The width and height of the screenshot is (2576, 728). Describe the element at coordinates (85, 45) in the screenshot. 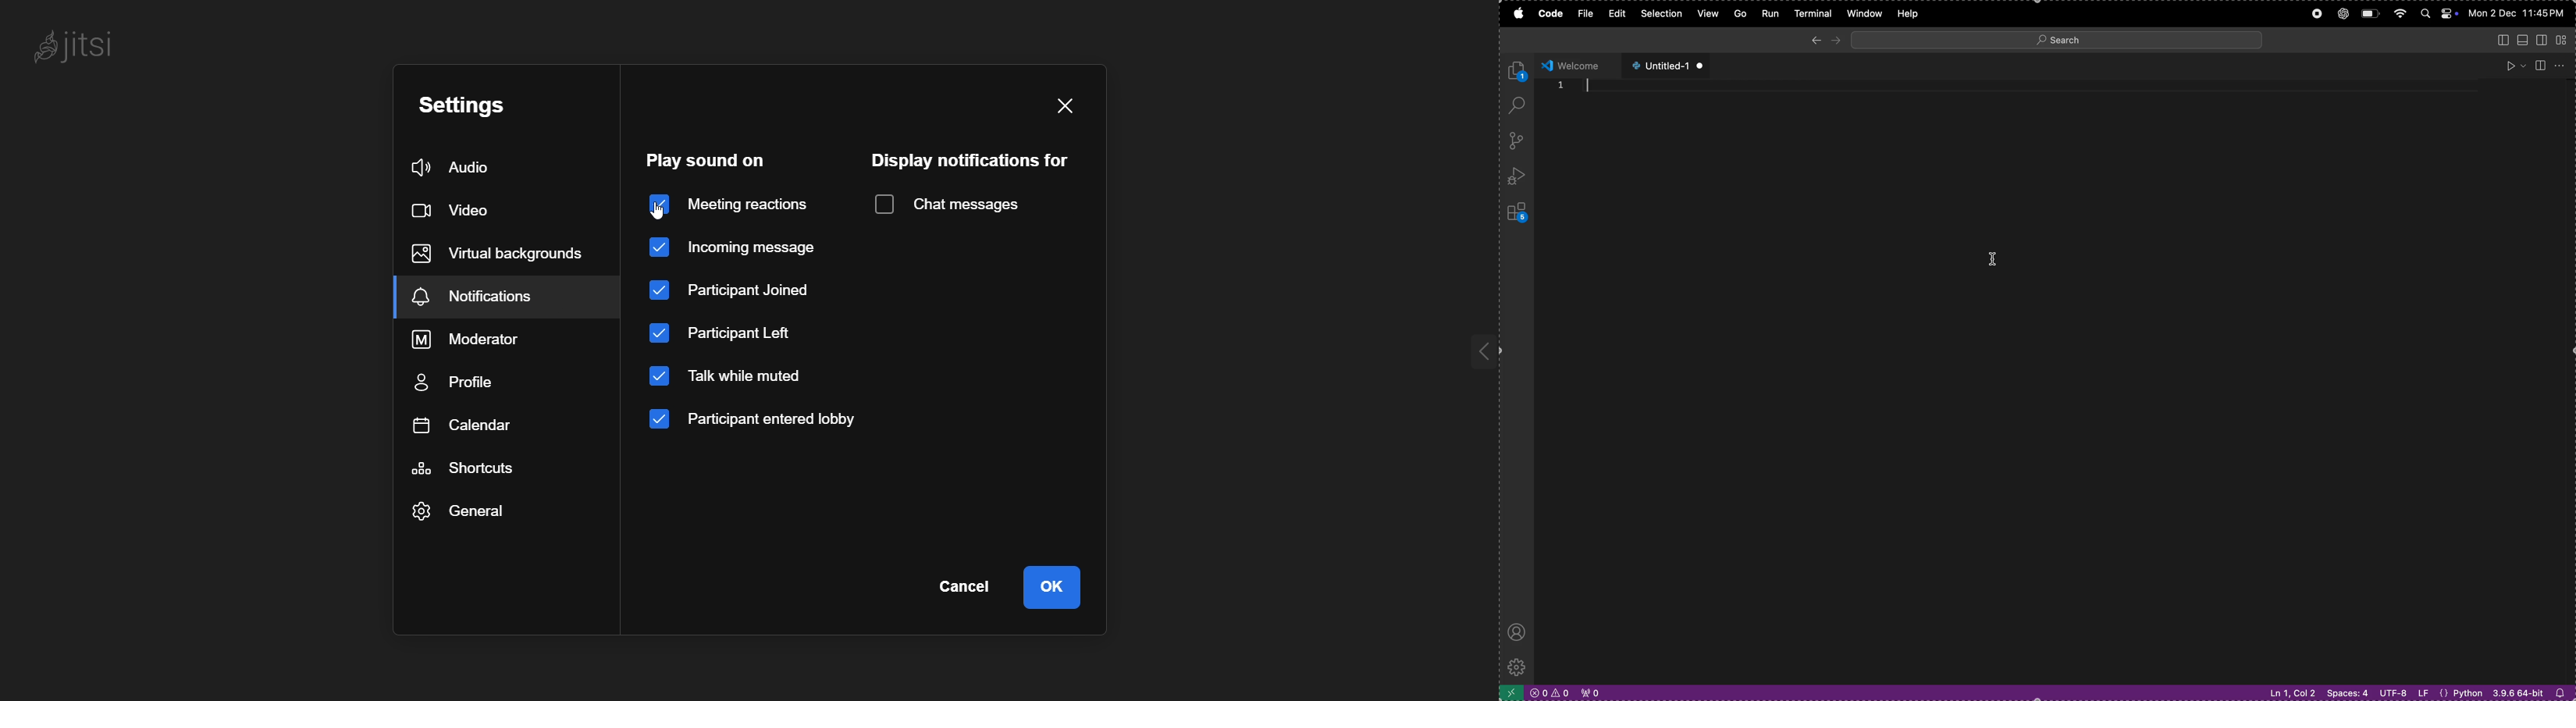

I see `jitsi` at that location.